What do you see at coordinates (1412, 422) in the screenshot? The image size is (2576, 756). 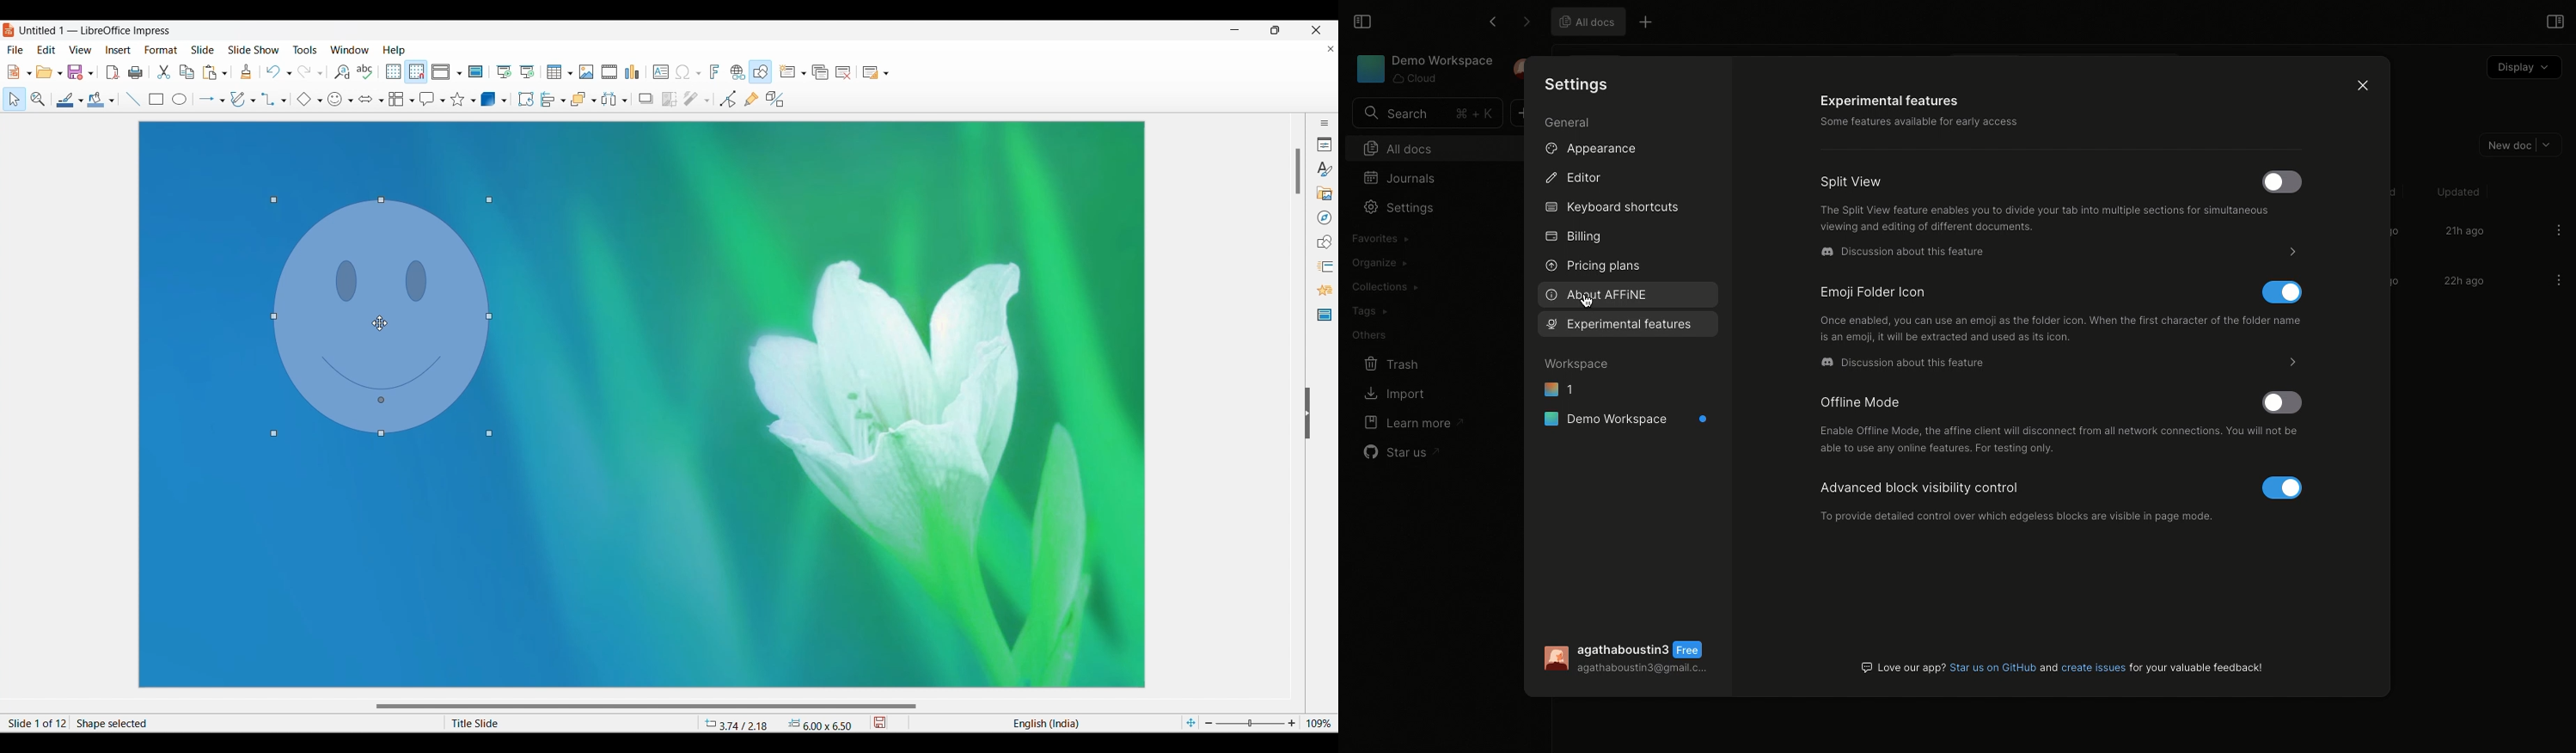 I see `Learn more` at bounding box center [1412, 422].